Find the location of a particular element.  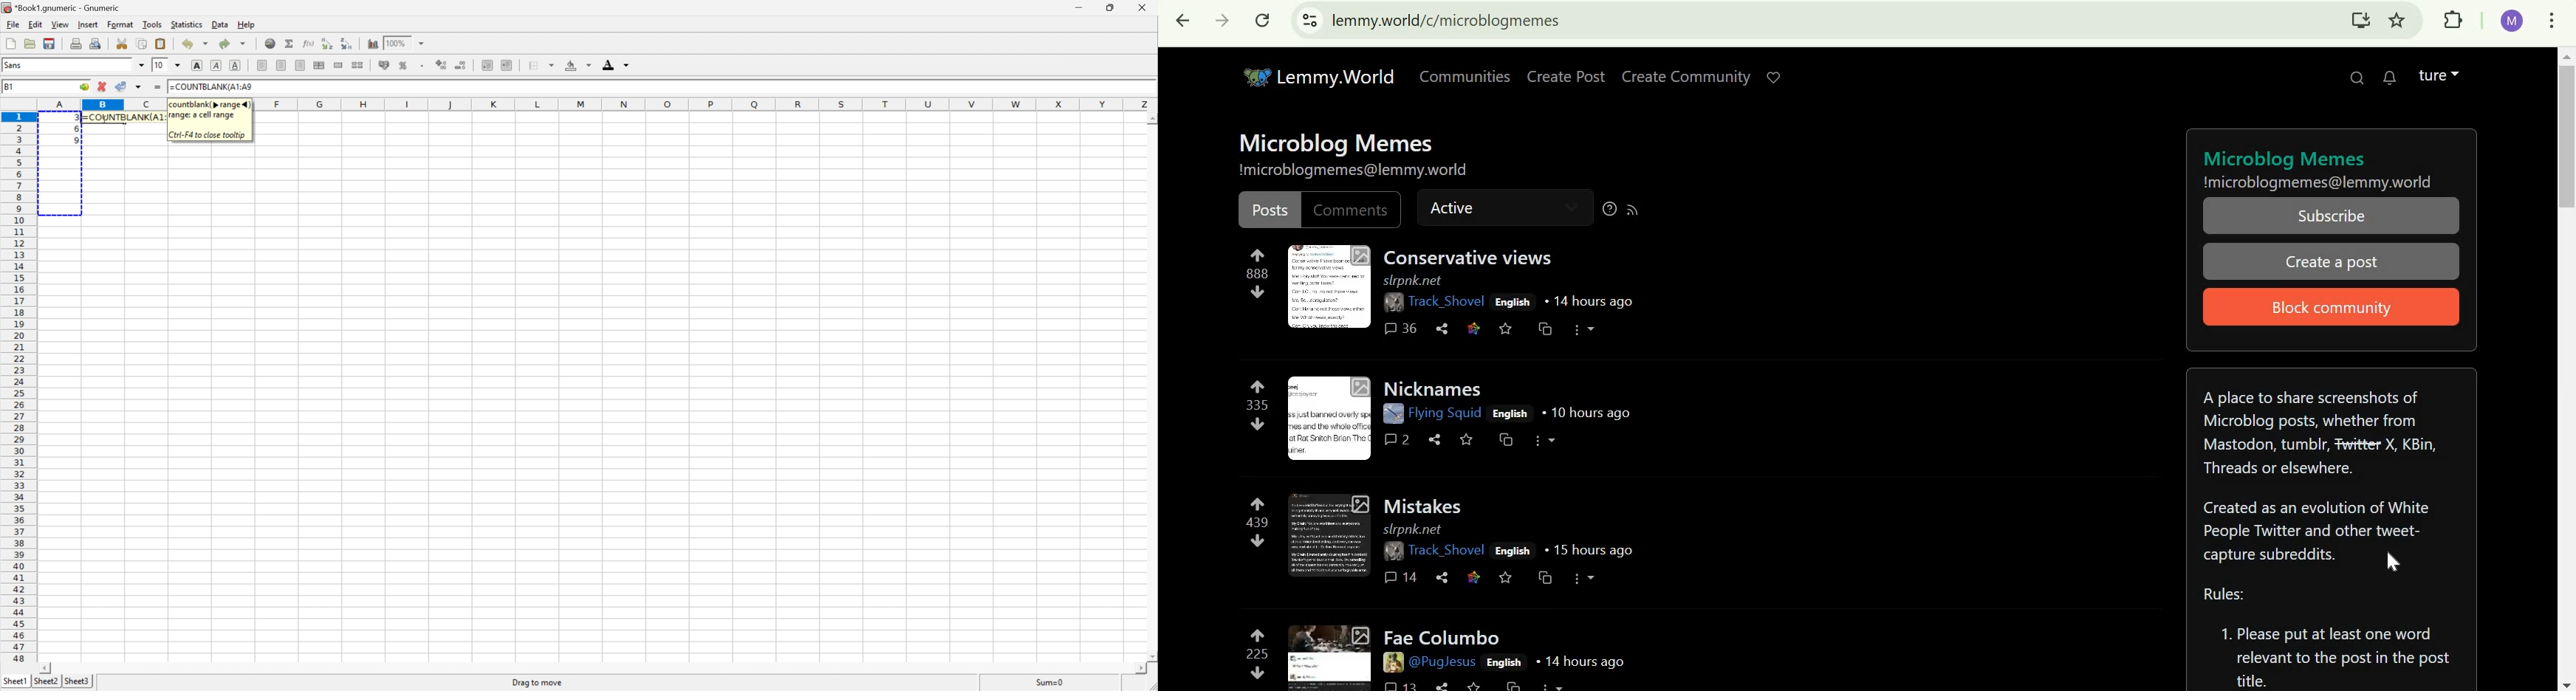

Open a file is located at coordinates (29, 43).